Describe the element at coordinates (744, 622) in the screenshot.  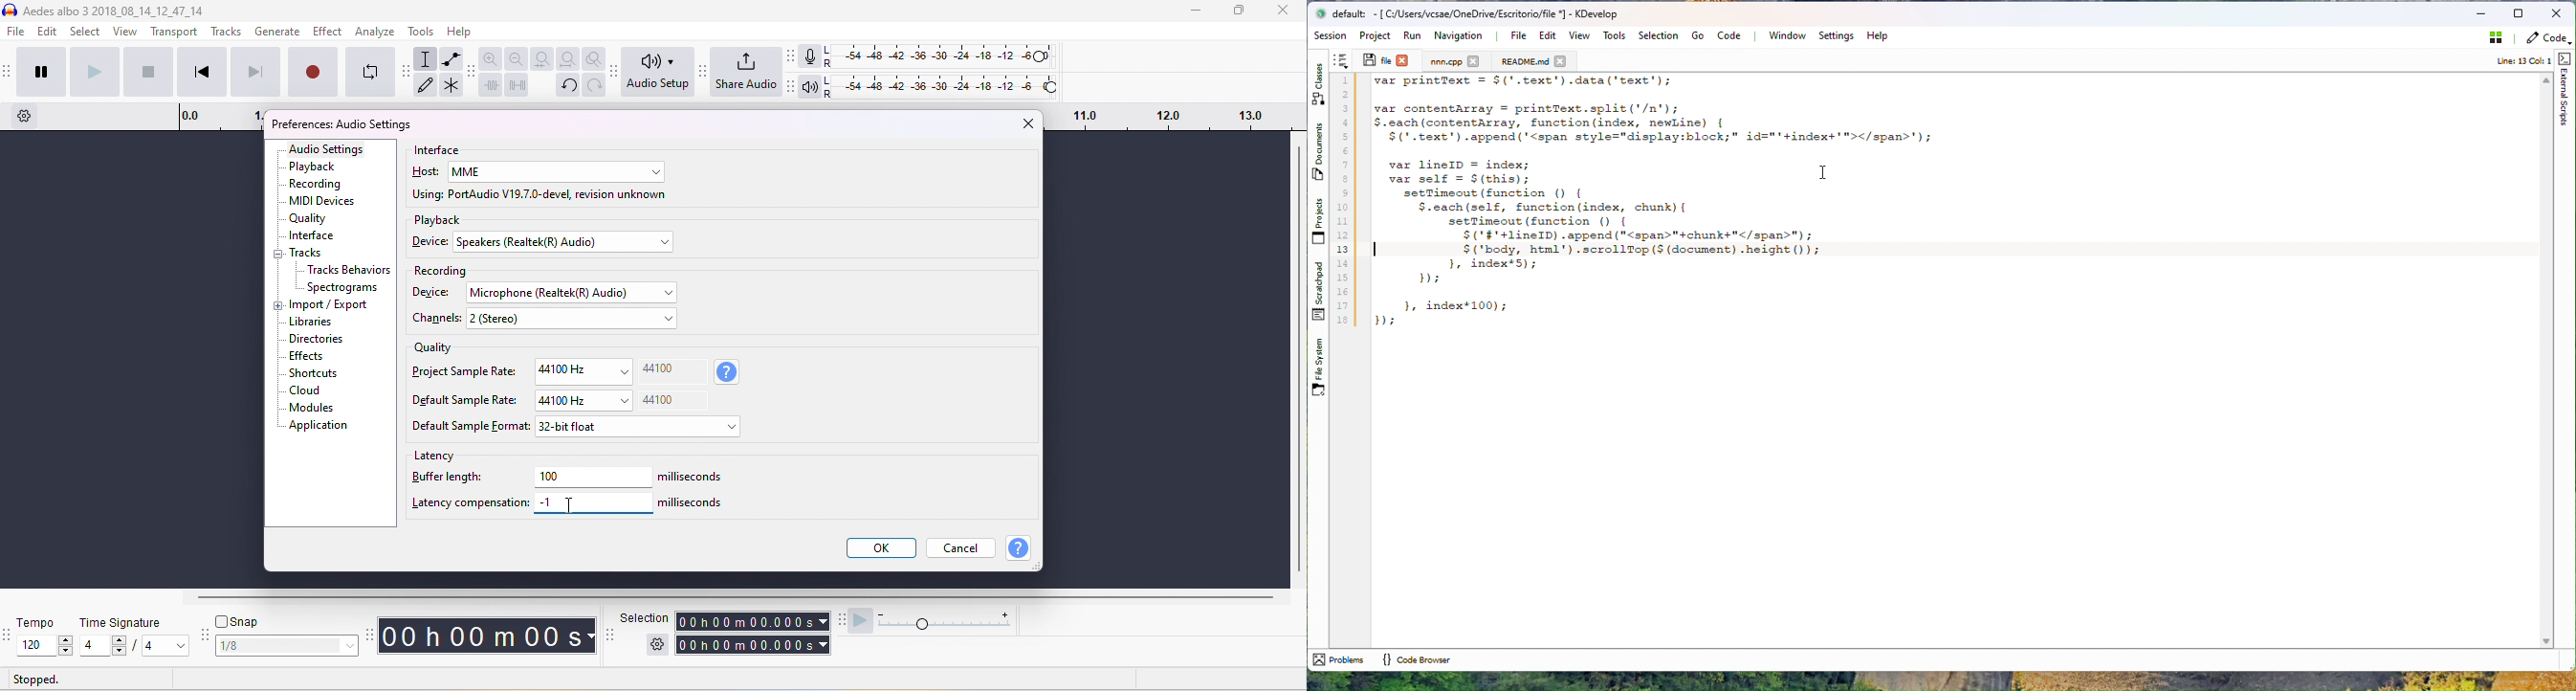
I see `selection time` at that location.